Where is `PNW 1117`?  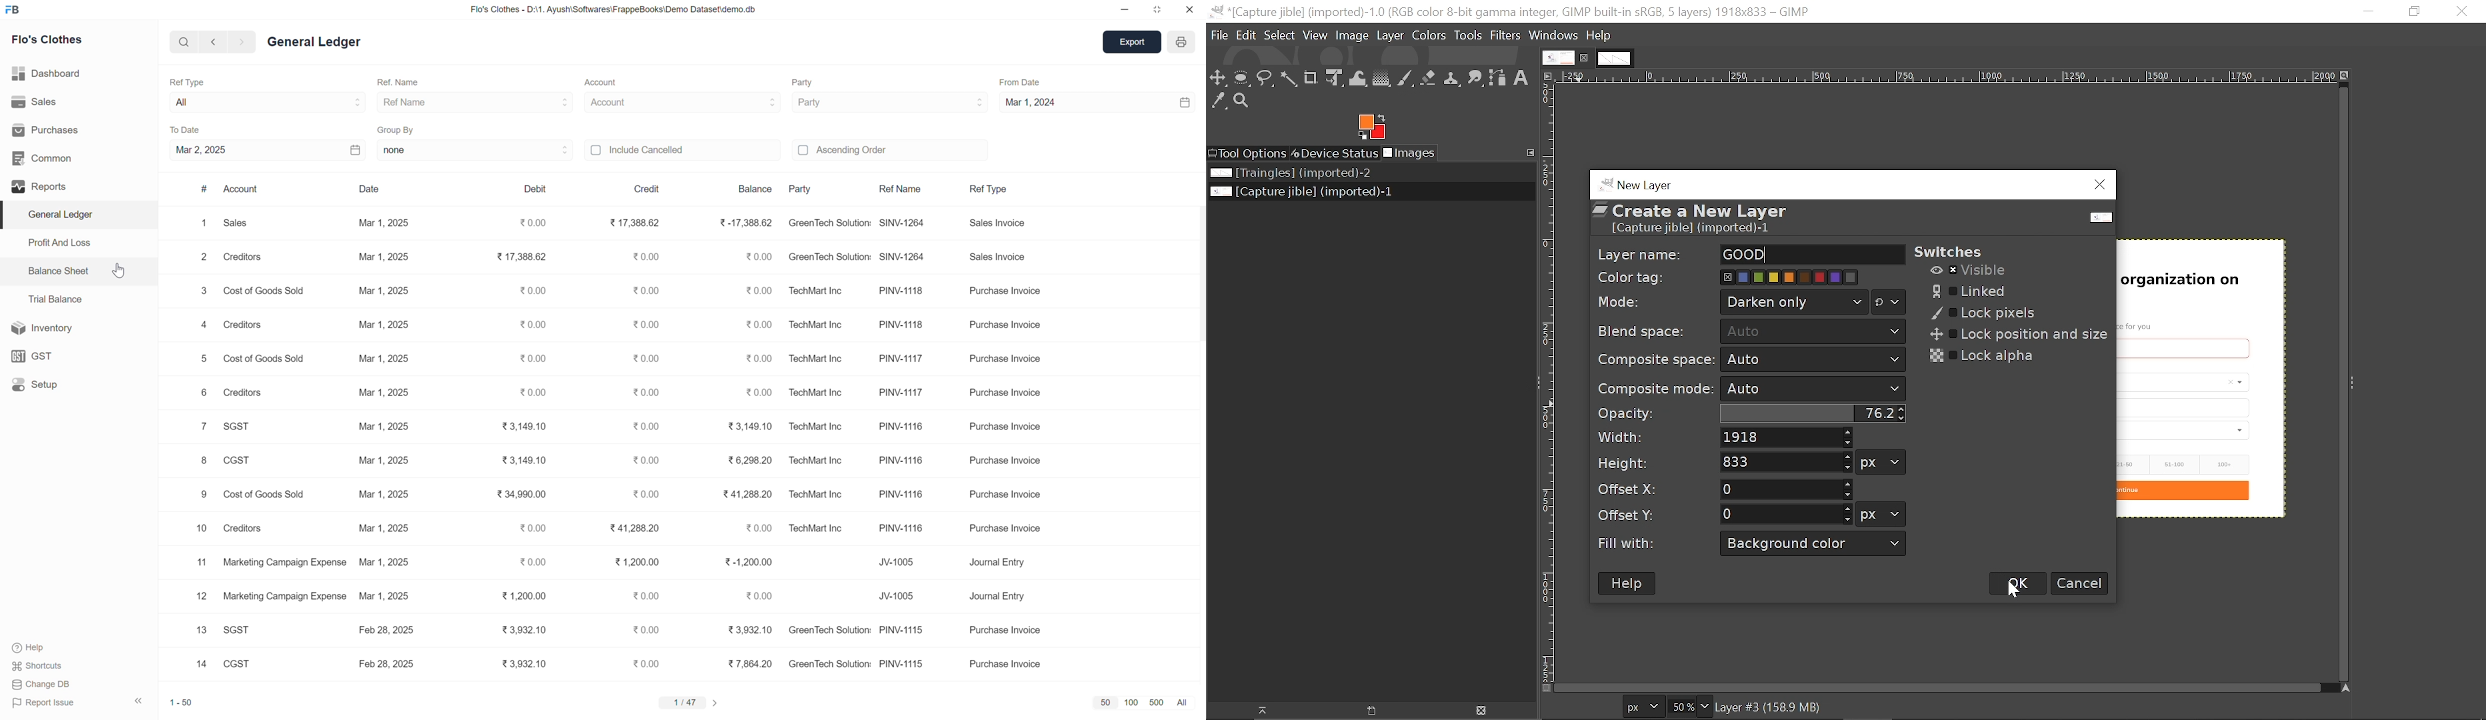 PNW 1117 is located at coordinates (904, 392).